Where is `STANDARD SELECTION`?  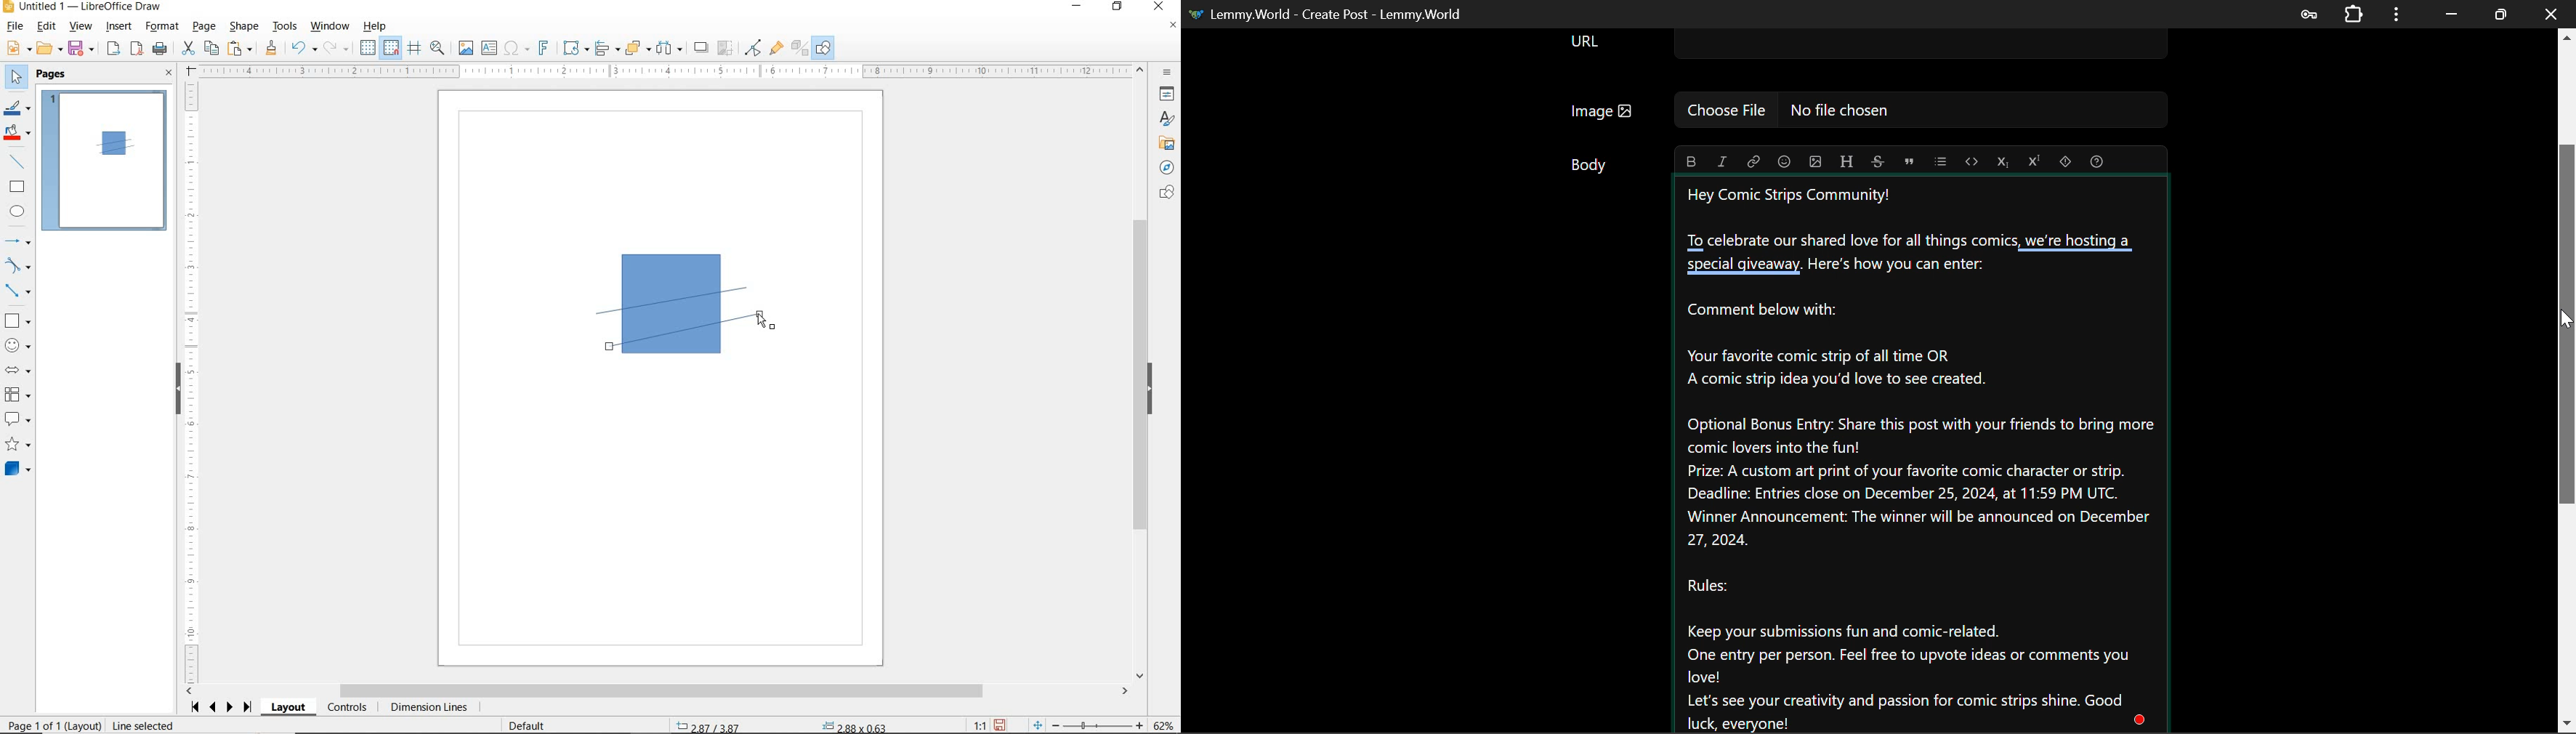
STANDARD SELECTION is located at coordinates (783, 723).